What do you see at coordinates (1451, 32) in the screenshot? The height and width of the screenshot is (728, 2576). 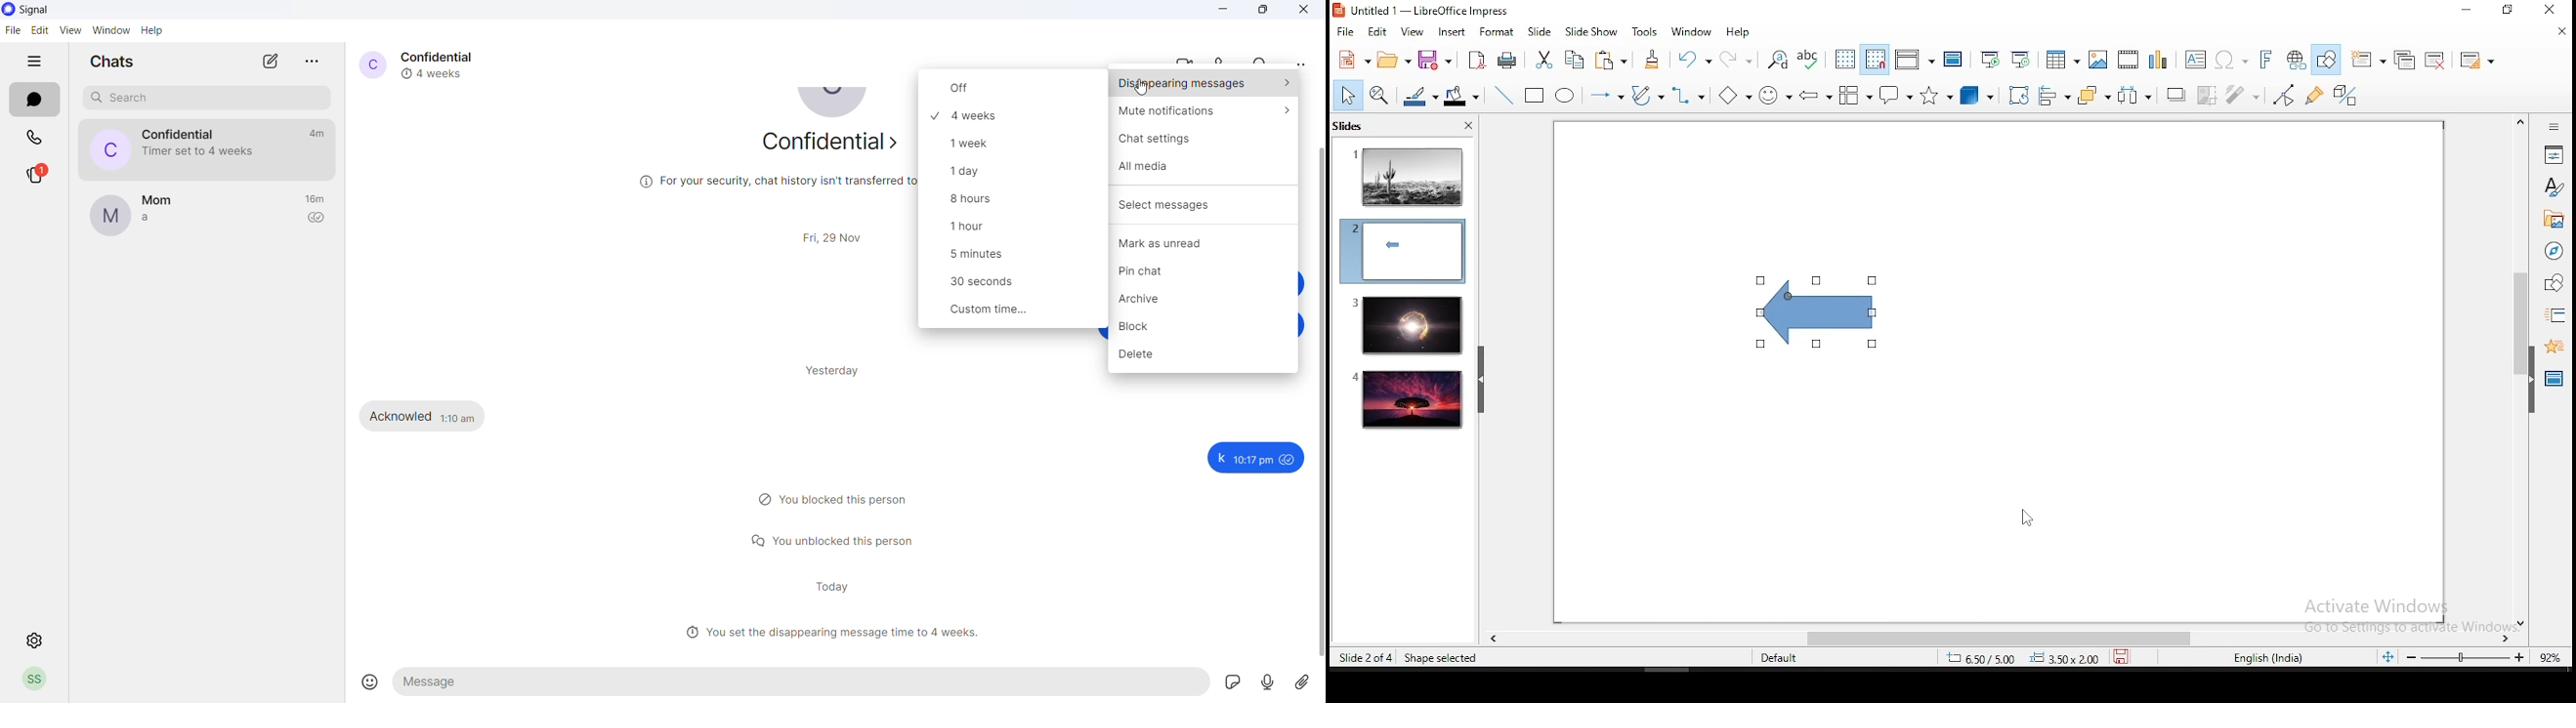 I see `insert` at bounding box center [1451, 32].